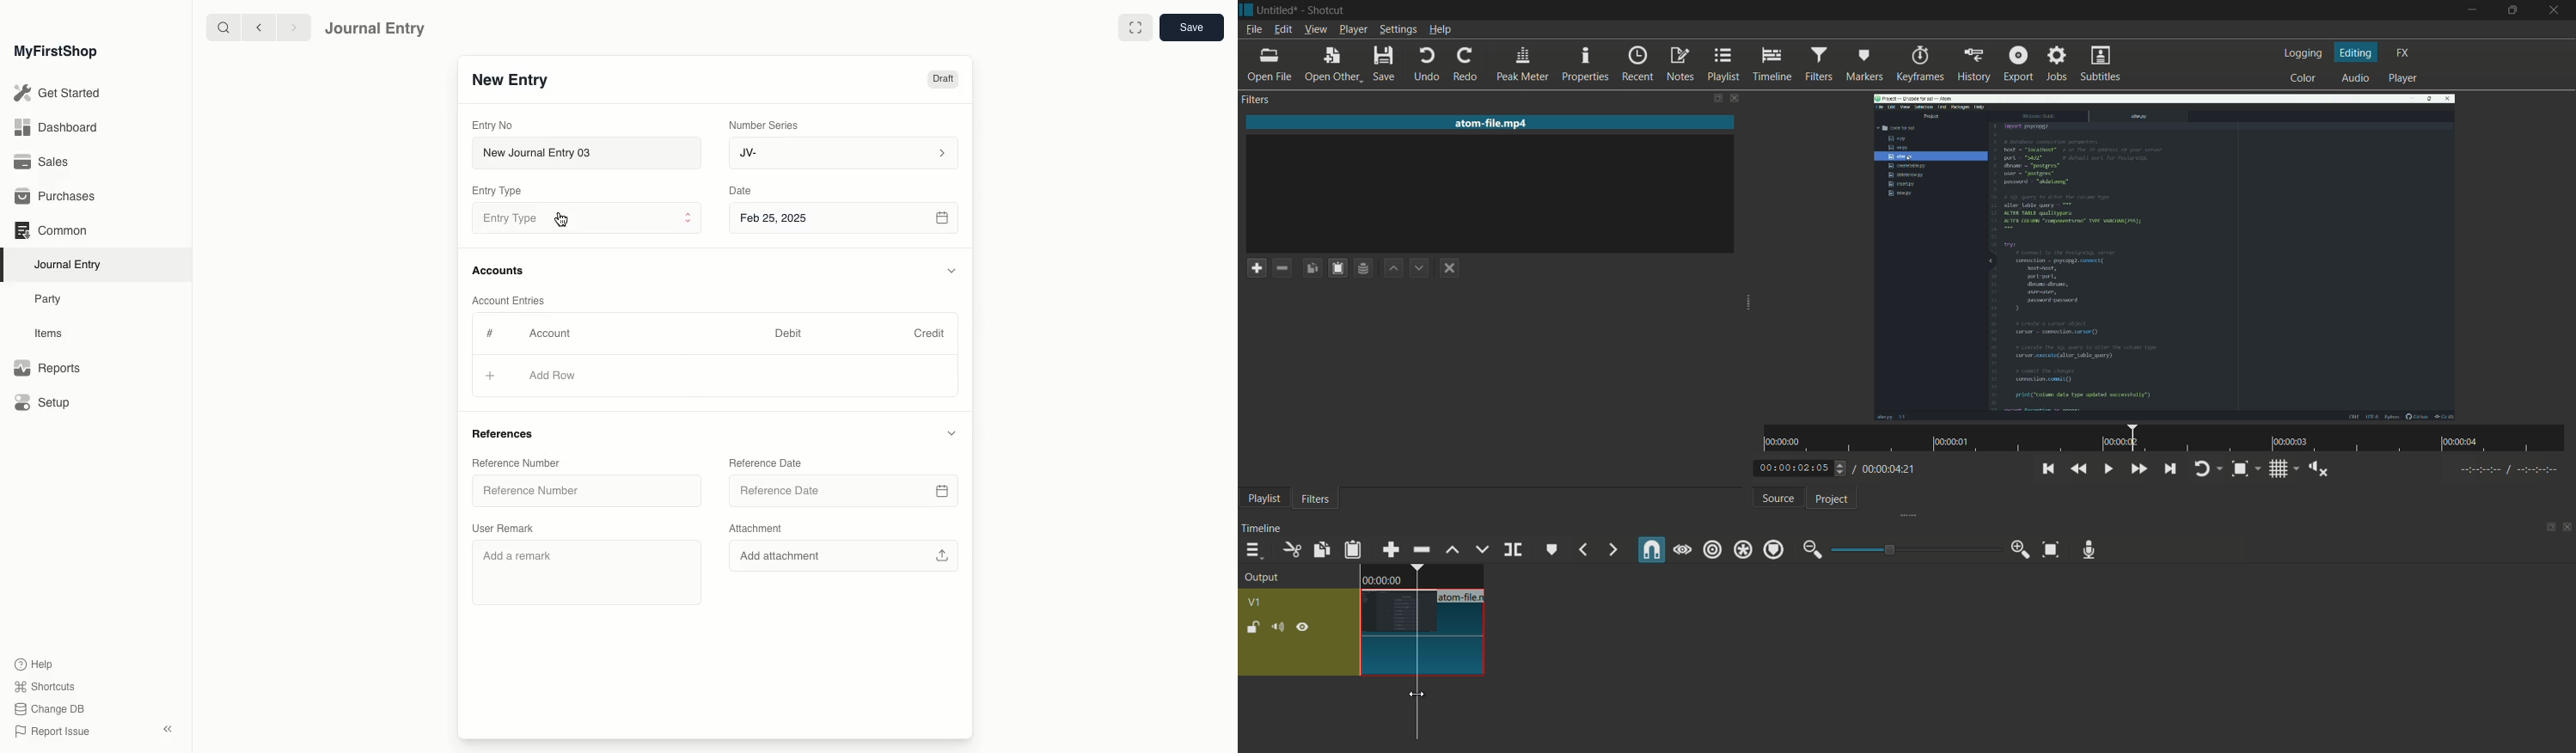  I want to click on Entry No, so click(493, 125).